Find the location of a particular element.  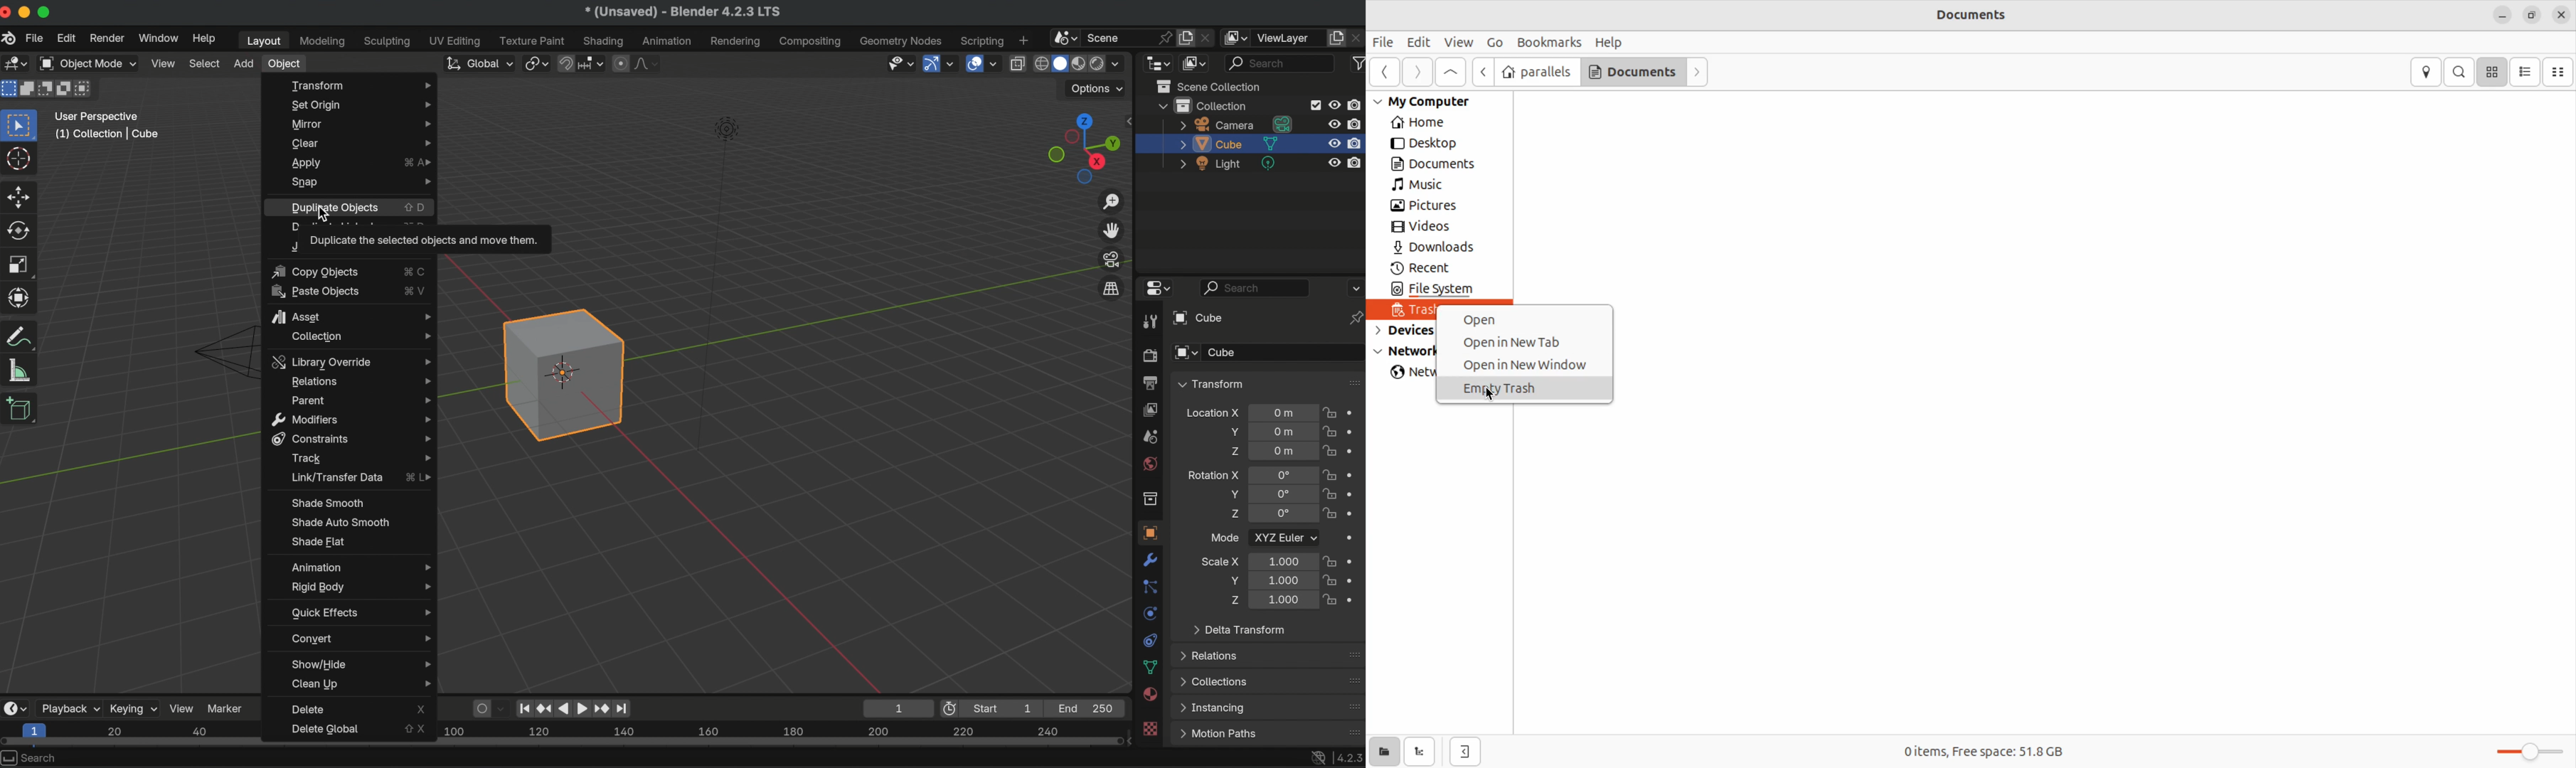

drag handles is located at coordinates (1353, 706).